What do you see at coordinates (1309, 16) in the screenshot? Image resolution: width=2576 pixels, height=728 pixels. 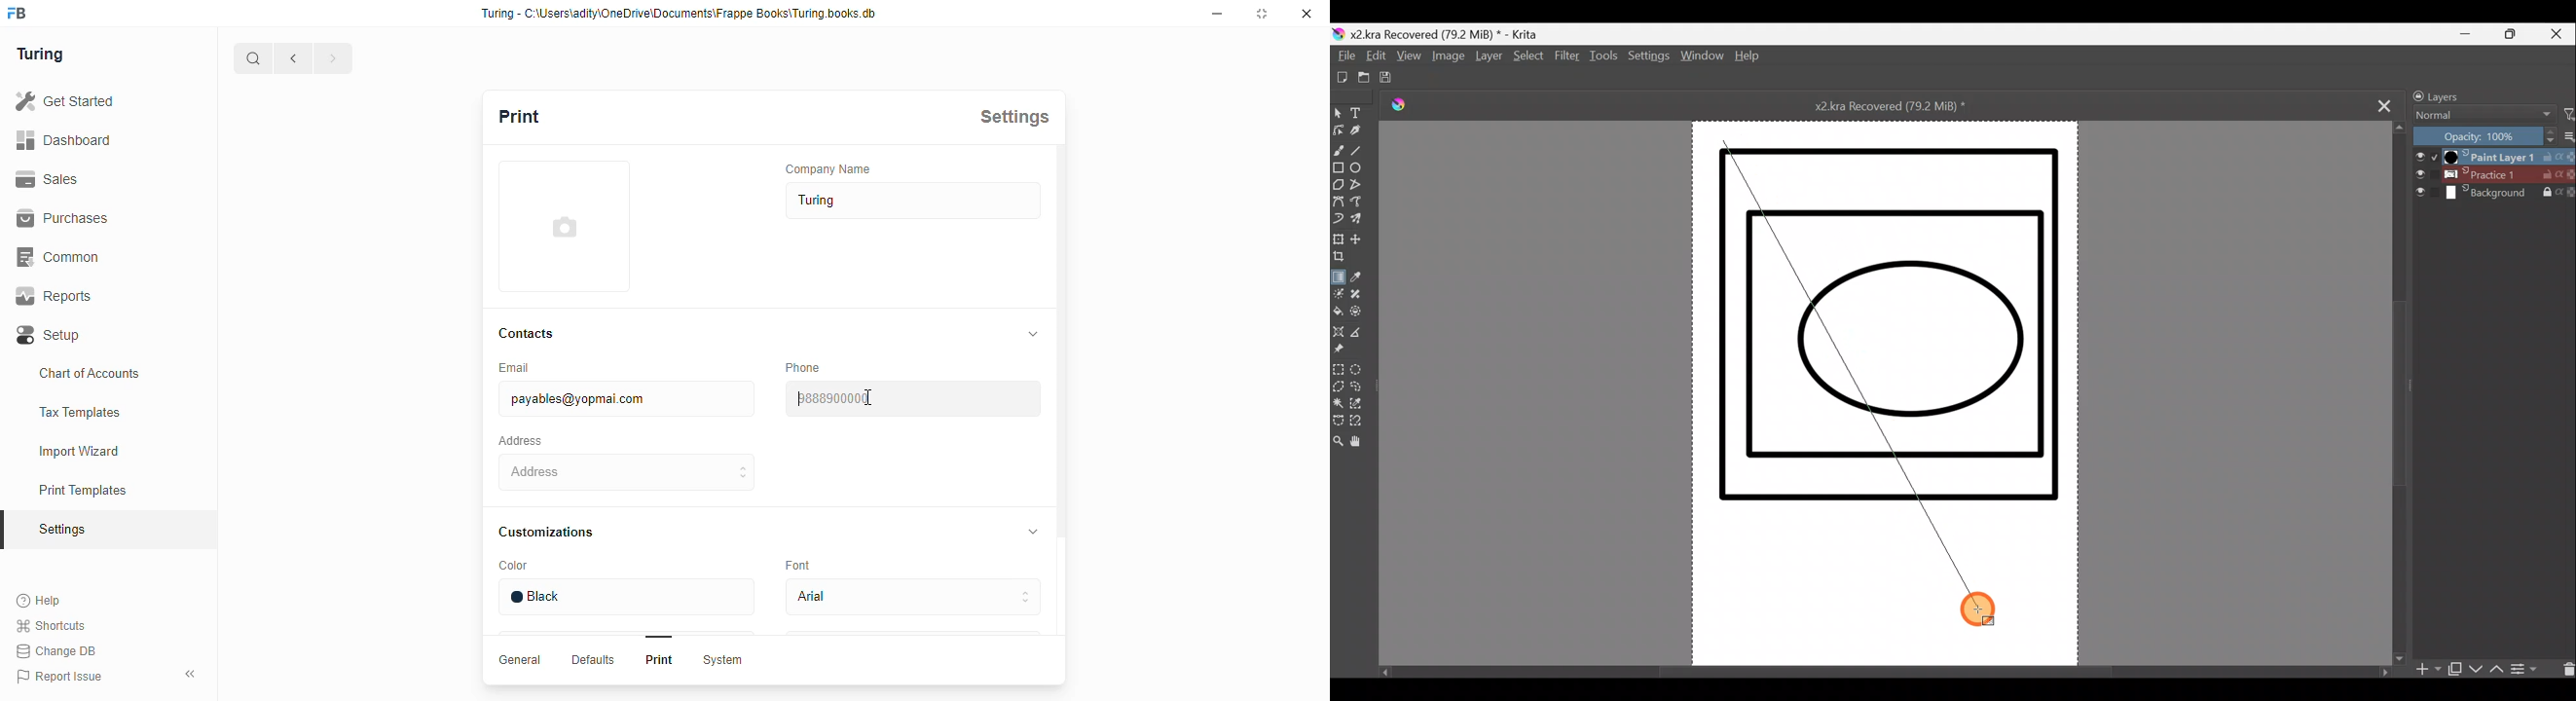 I see `close` at bounding box center [1309, 16].